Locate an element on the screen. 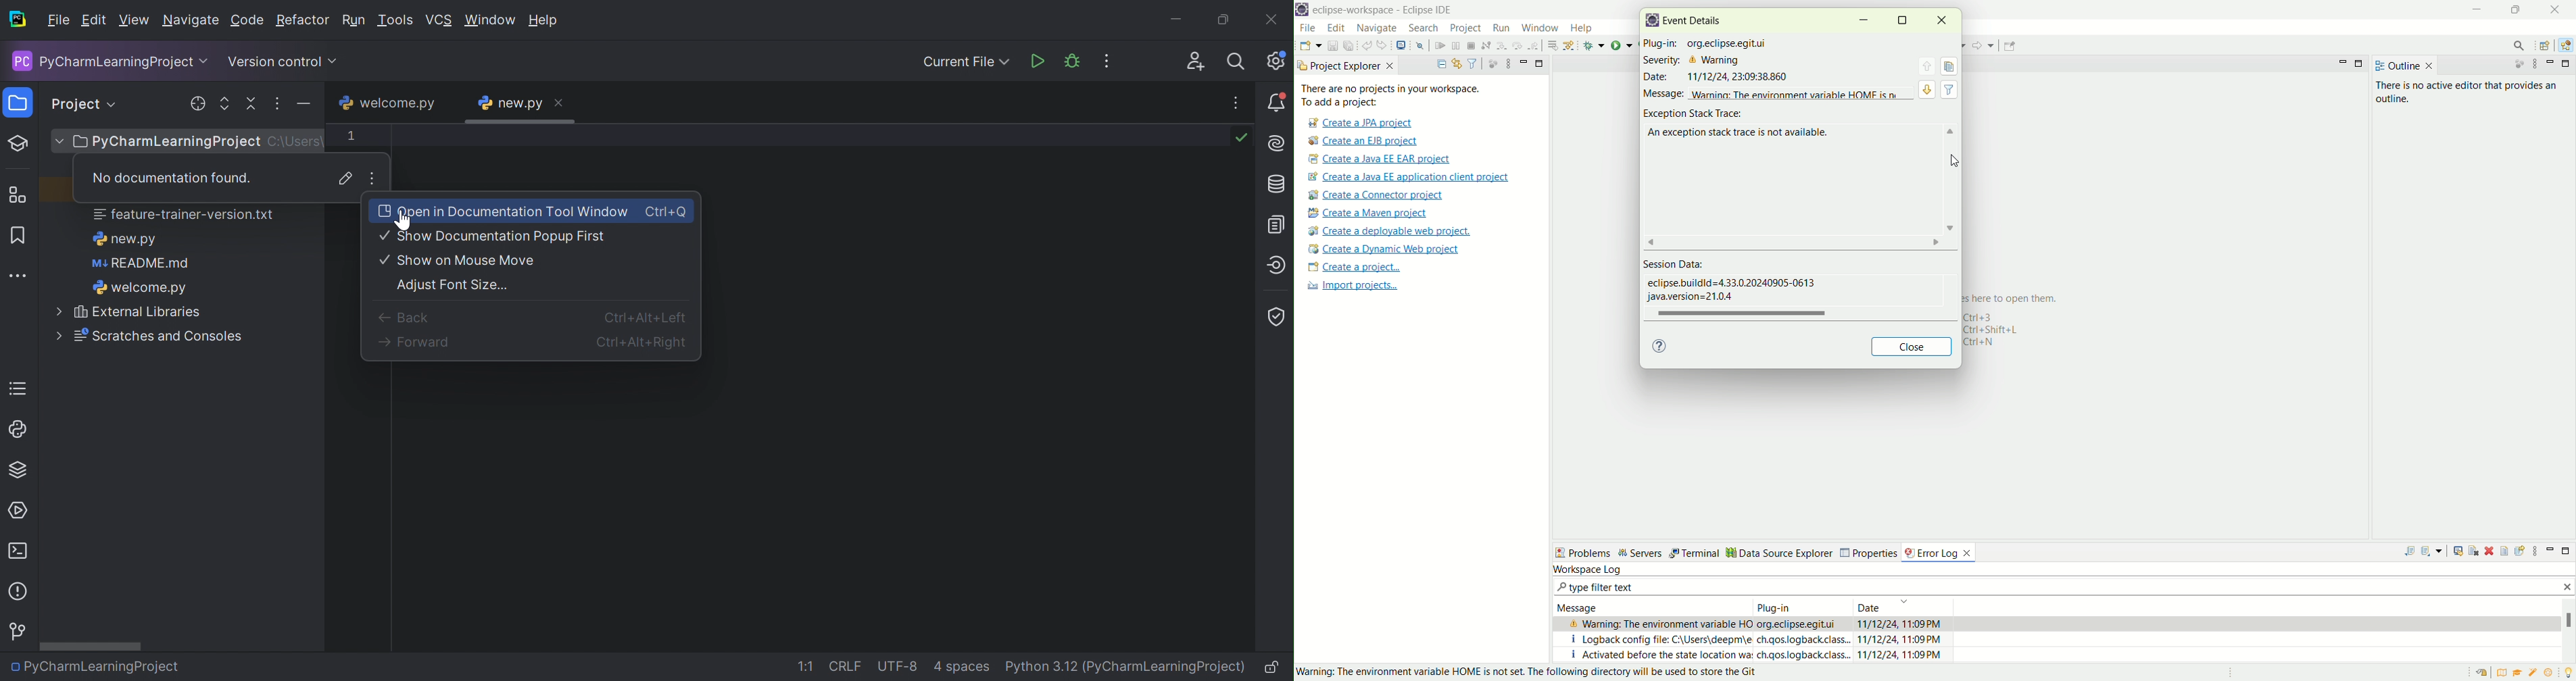 The width and height of the screenshot is (2576, 700). i logback config file C:/Users/deepm/e ch.qos.logback.class is located at coordinates (1704, 640).